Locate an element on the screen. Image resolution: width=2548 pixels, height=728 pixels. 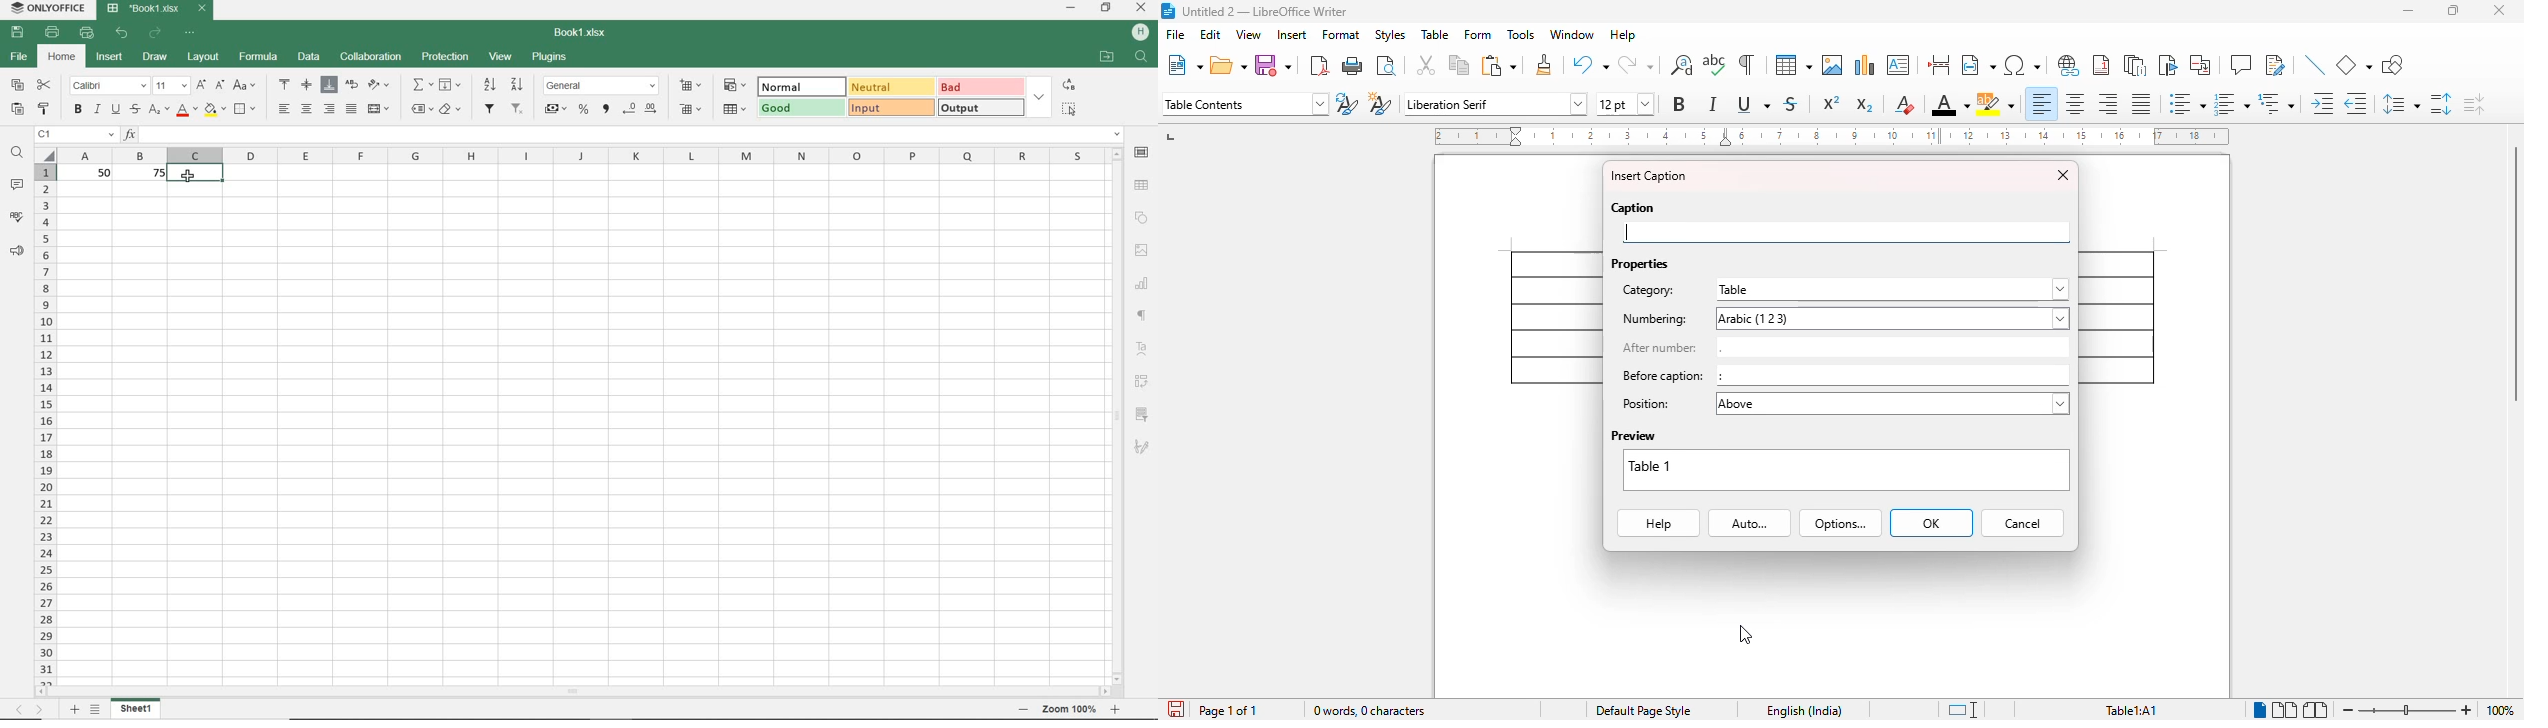
50 is located at coordinates (99, 173).